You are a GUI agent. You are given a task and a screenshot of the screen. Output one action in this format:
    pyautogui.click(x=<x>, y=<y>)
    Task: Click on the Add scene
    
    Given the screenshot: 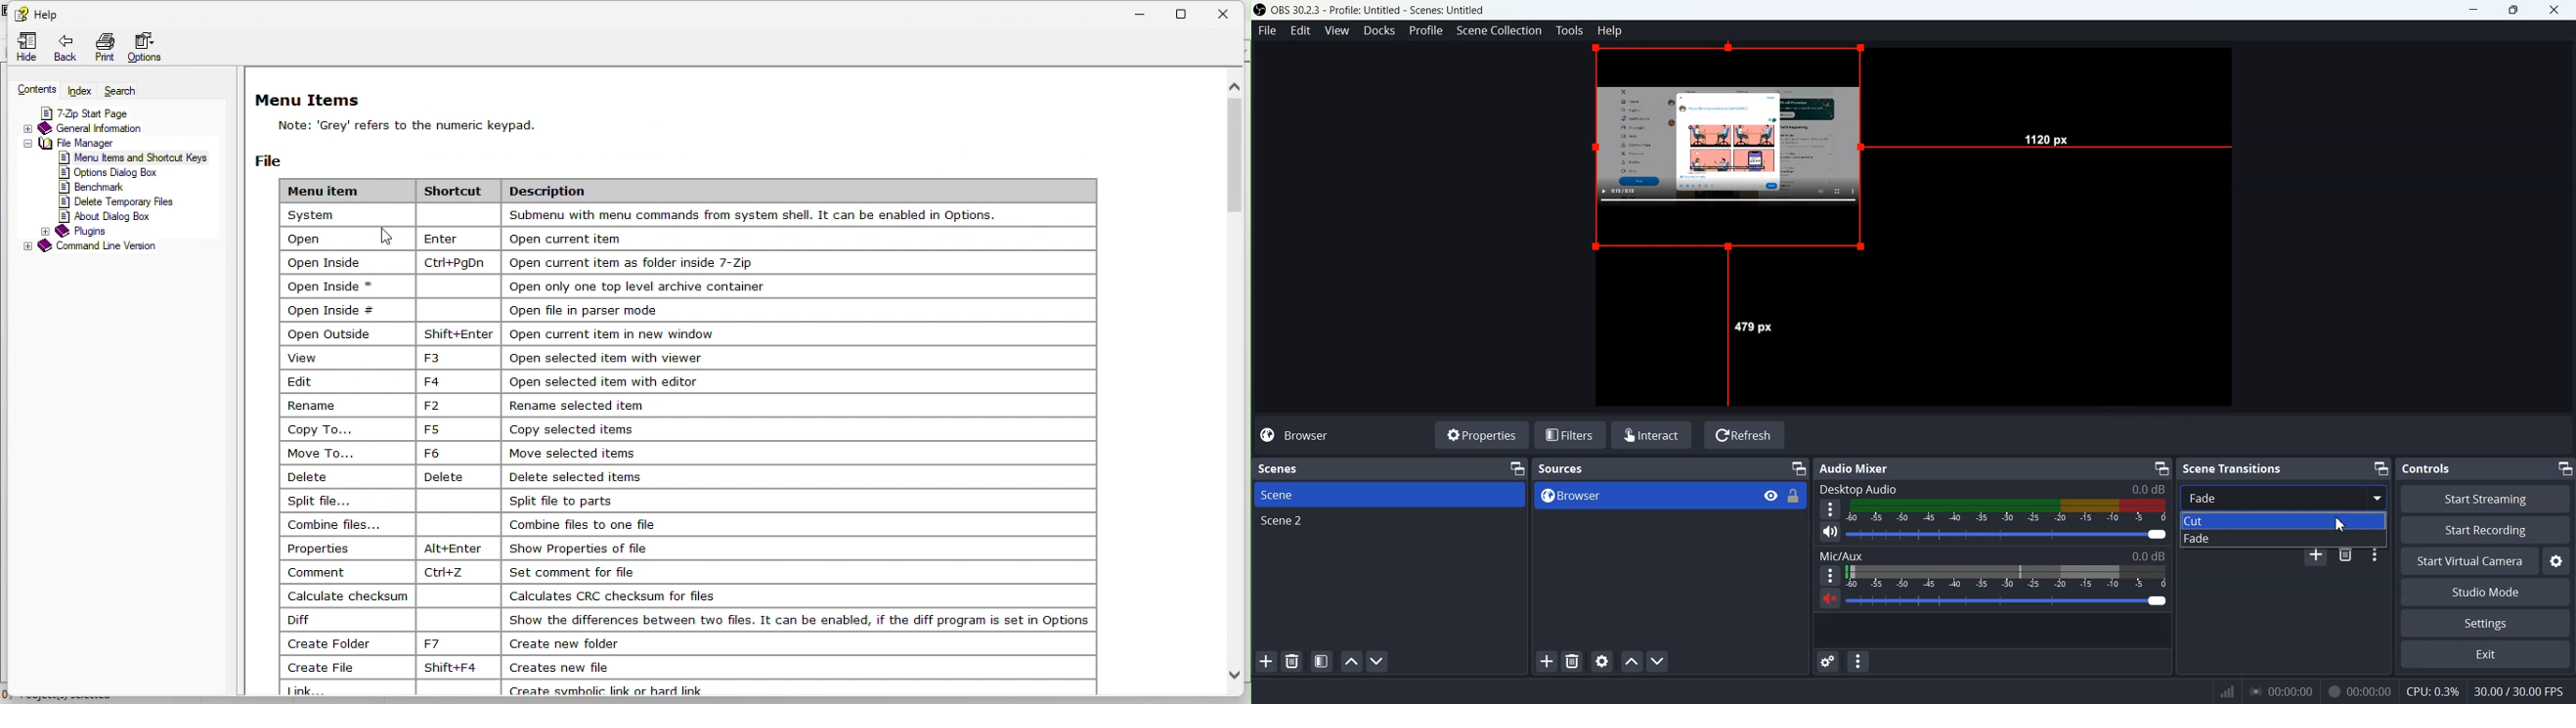 What is the action you would take?
    pyautogui.click(x=1266, y=661)
    